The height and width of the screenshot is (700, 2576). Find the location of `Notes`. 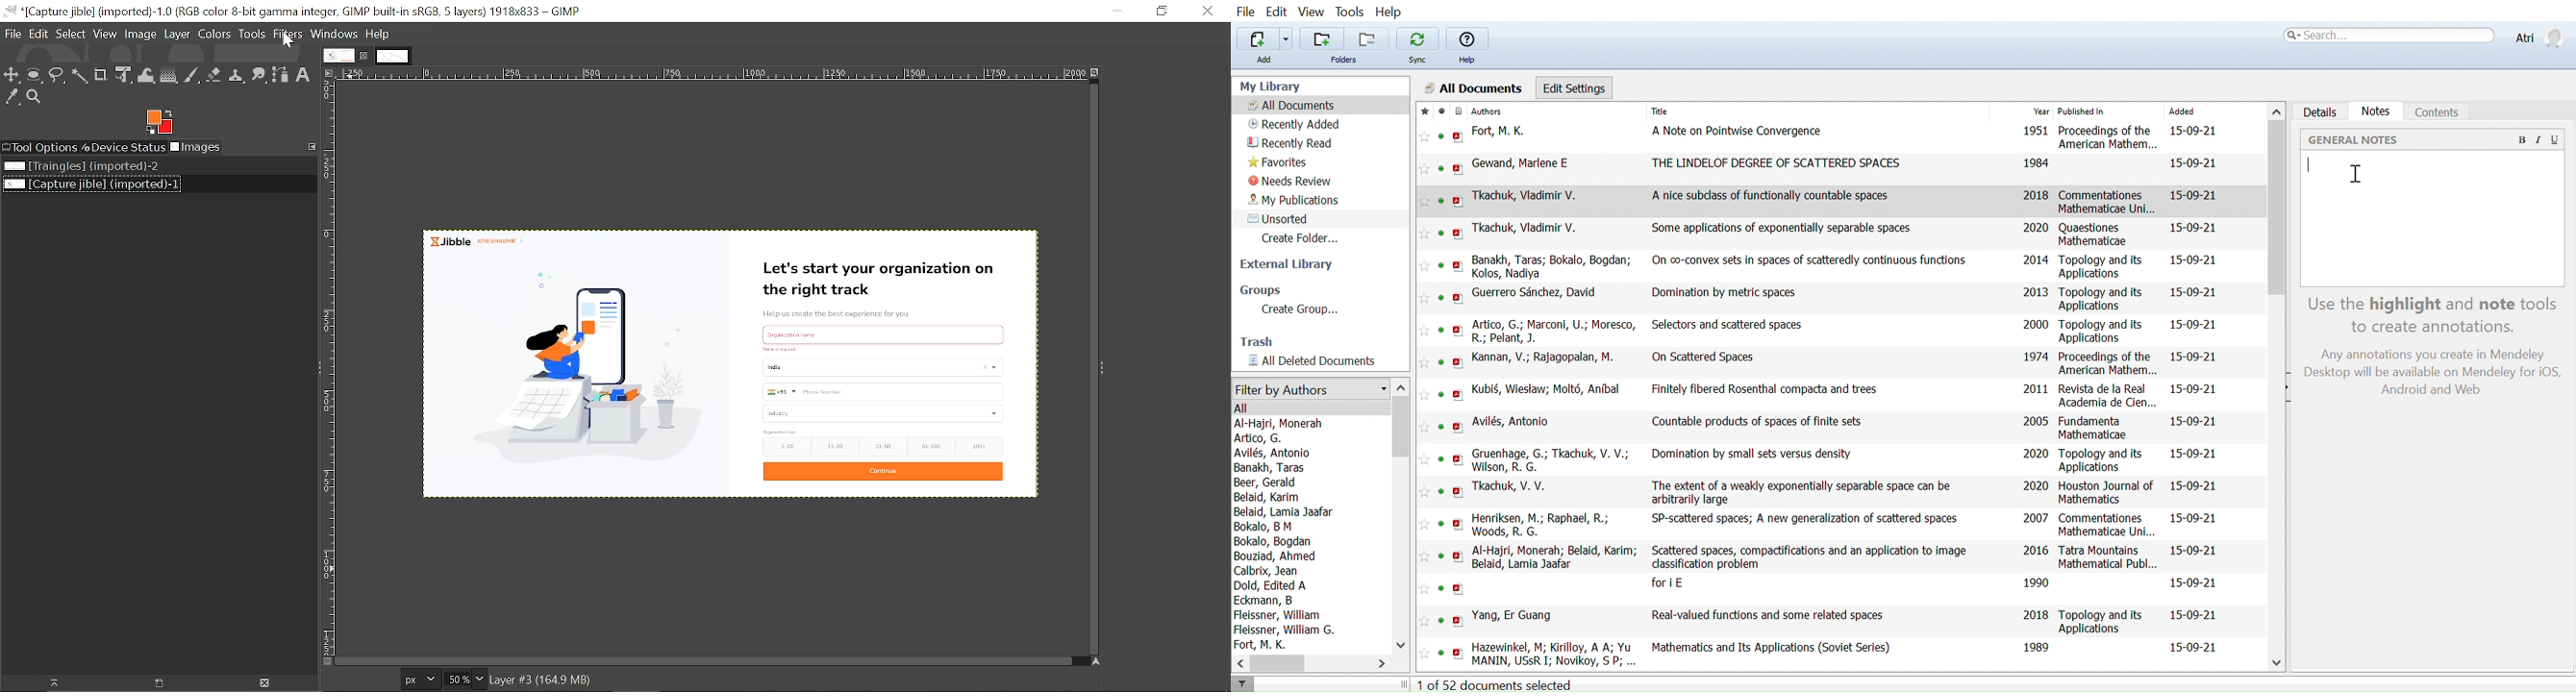

Notes is located at coordinates (2374, 111).